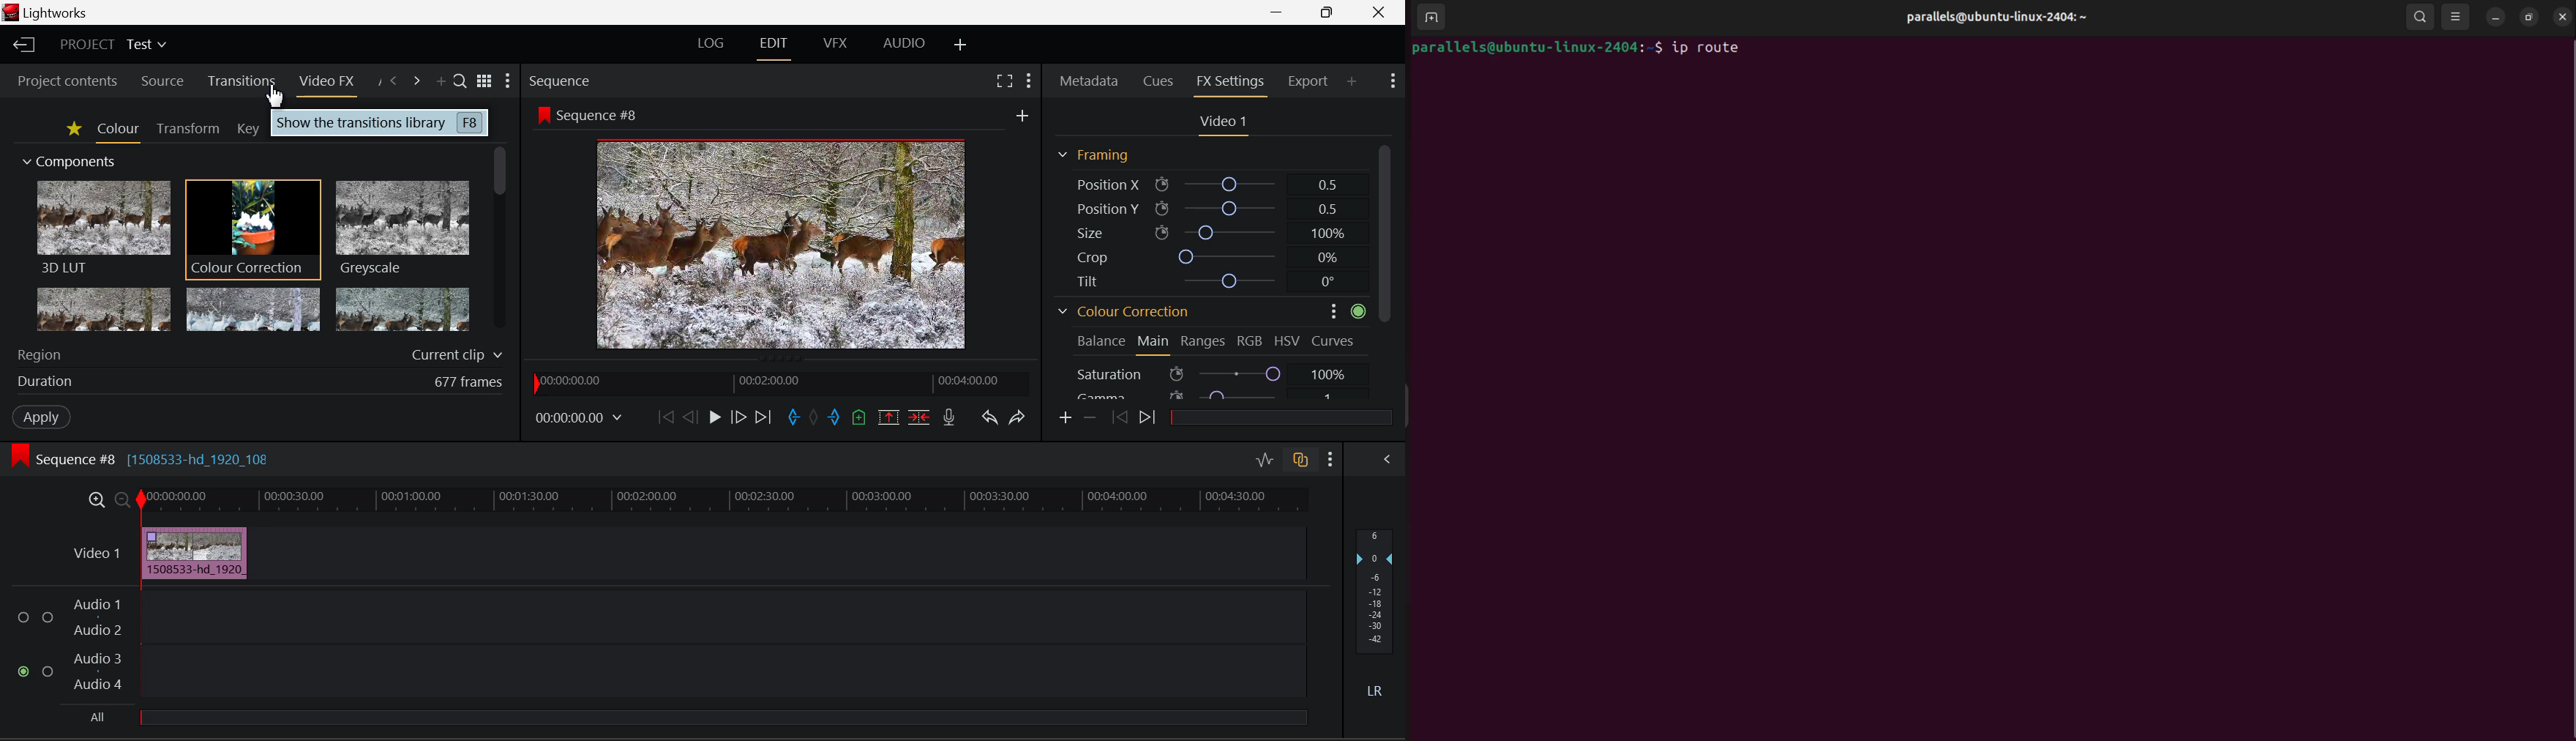  What do you see at coordinates (813, 417) in the screenshot?
I see `Remove all marks` at bounding box center [813, 417].